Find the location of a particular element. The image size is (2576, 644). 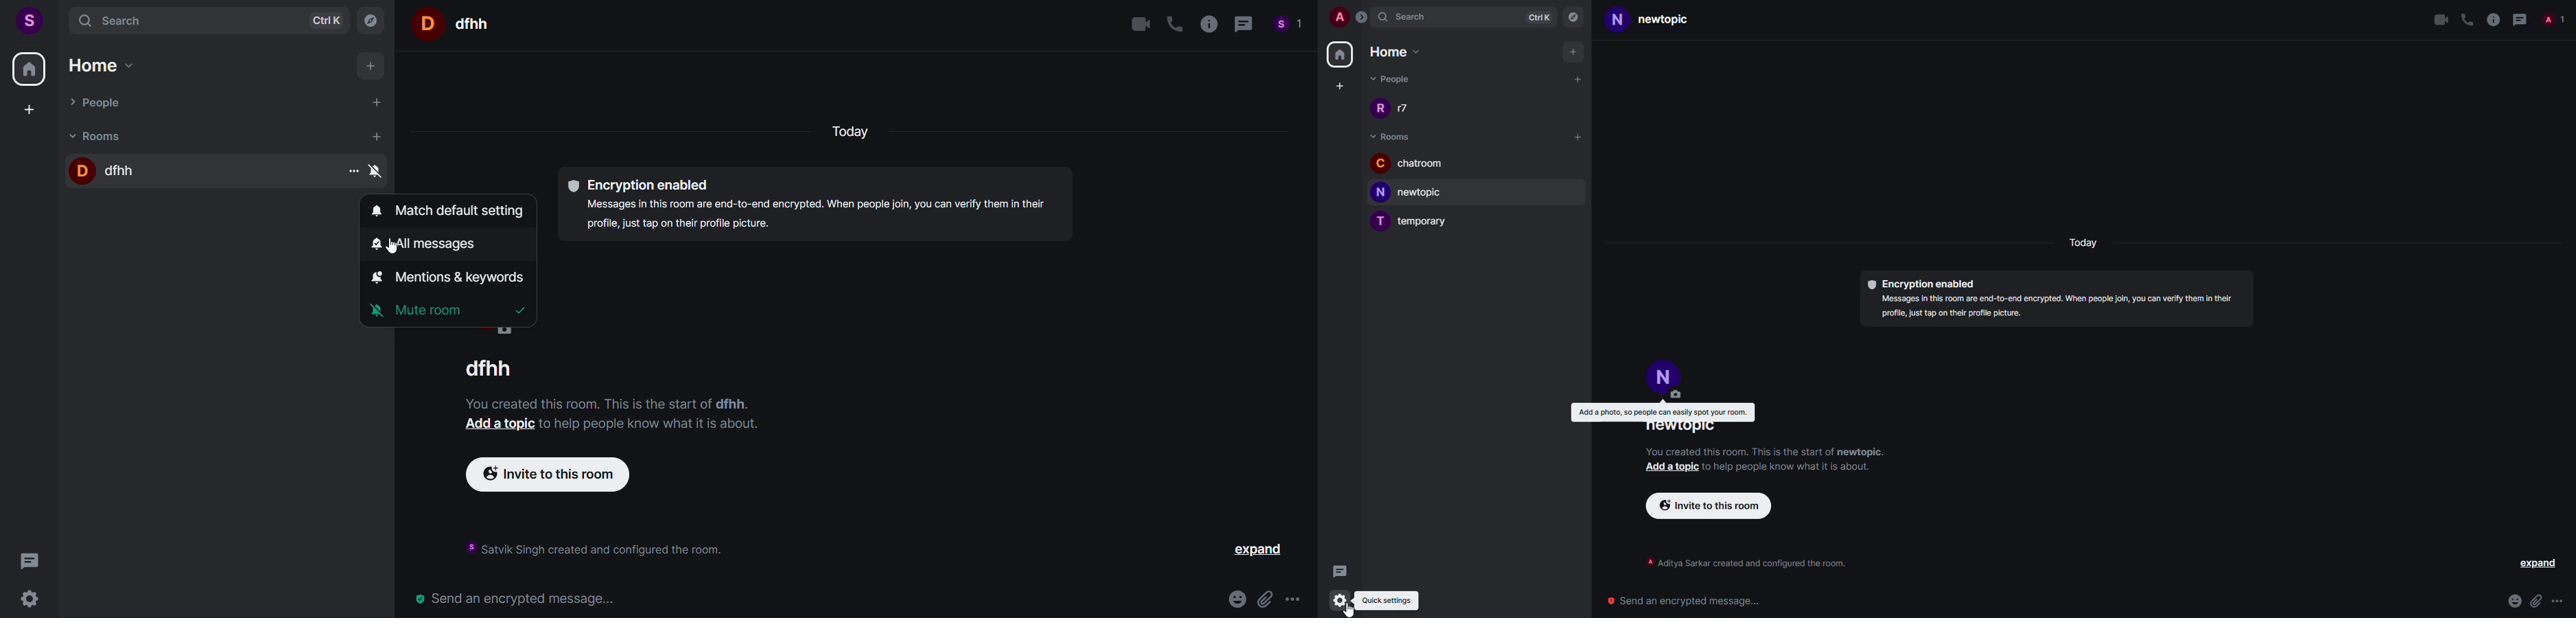

info is located at coordinates (1788, 466).